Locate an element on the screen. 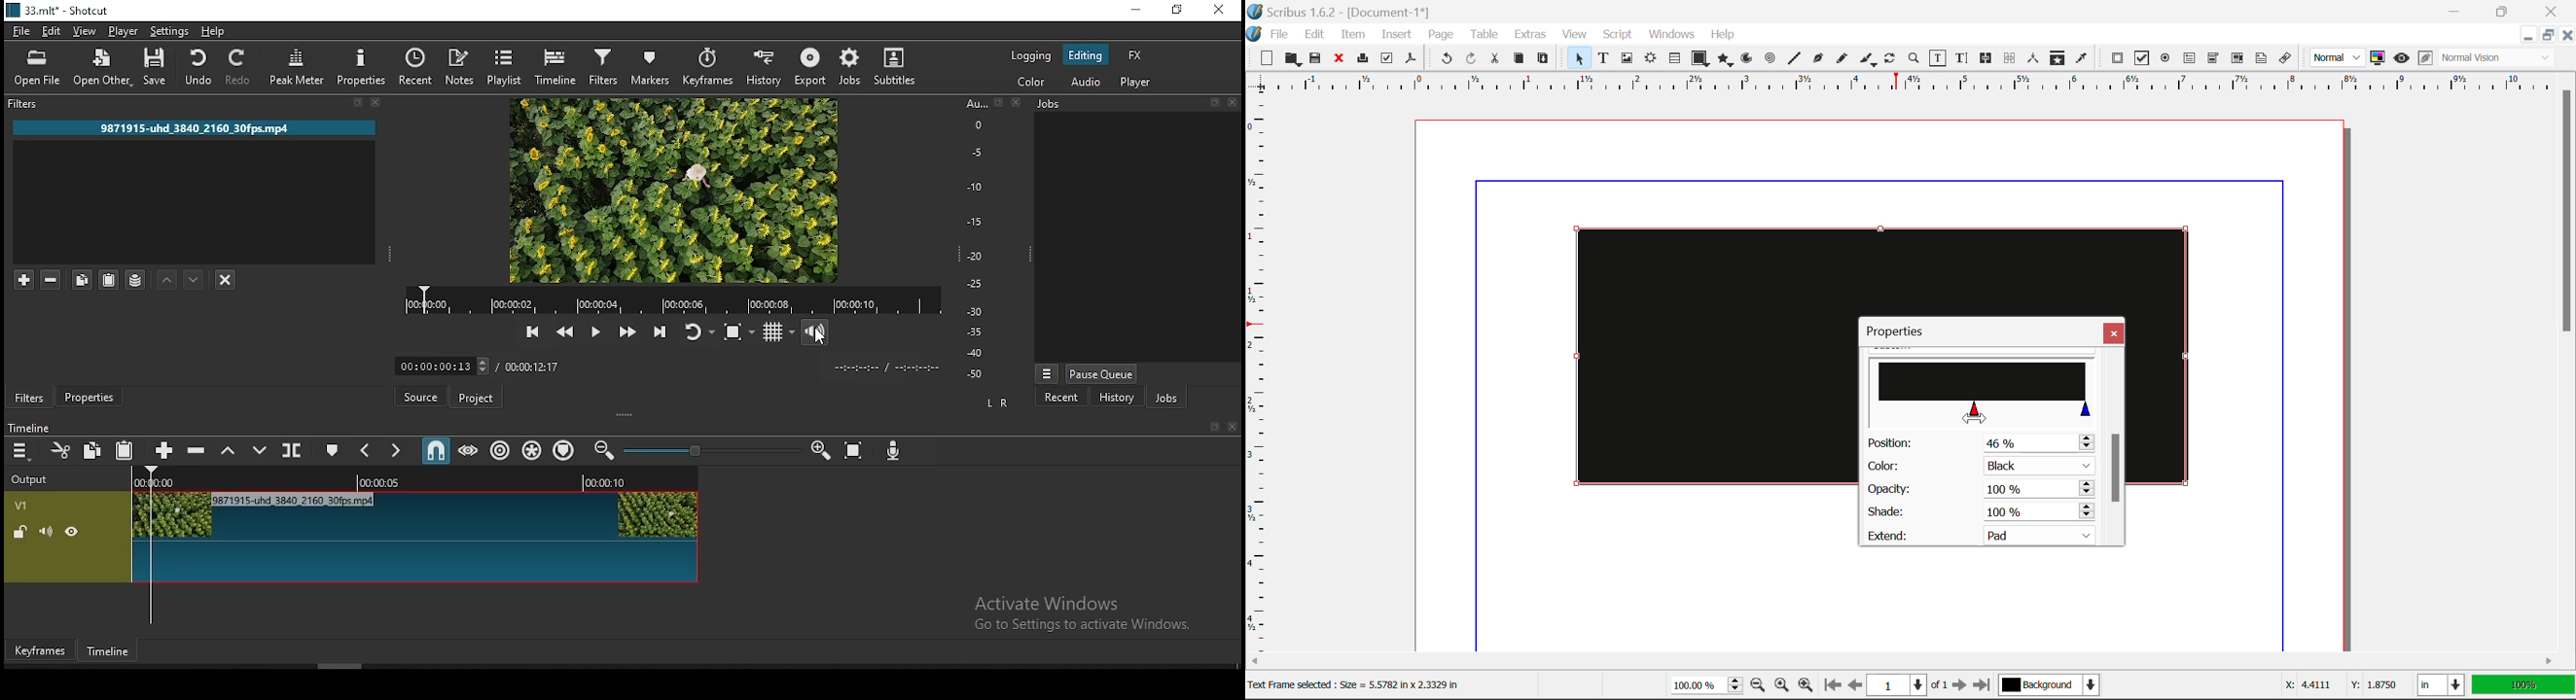  Next Page is located at coordinates (1959, 686).